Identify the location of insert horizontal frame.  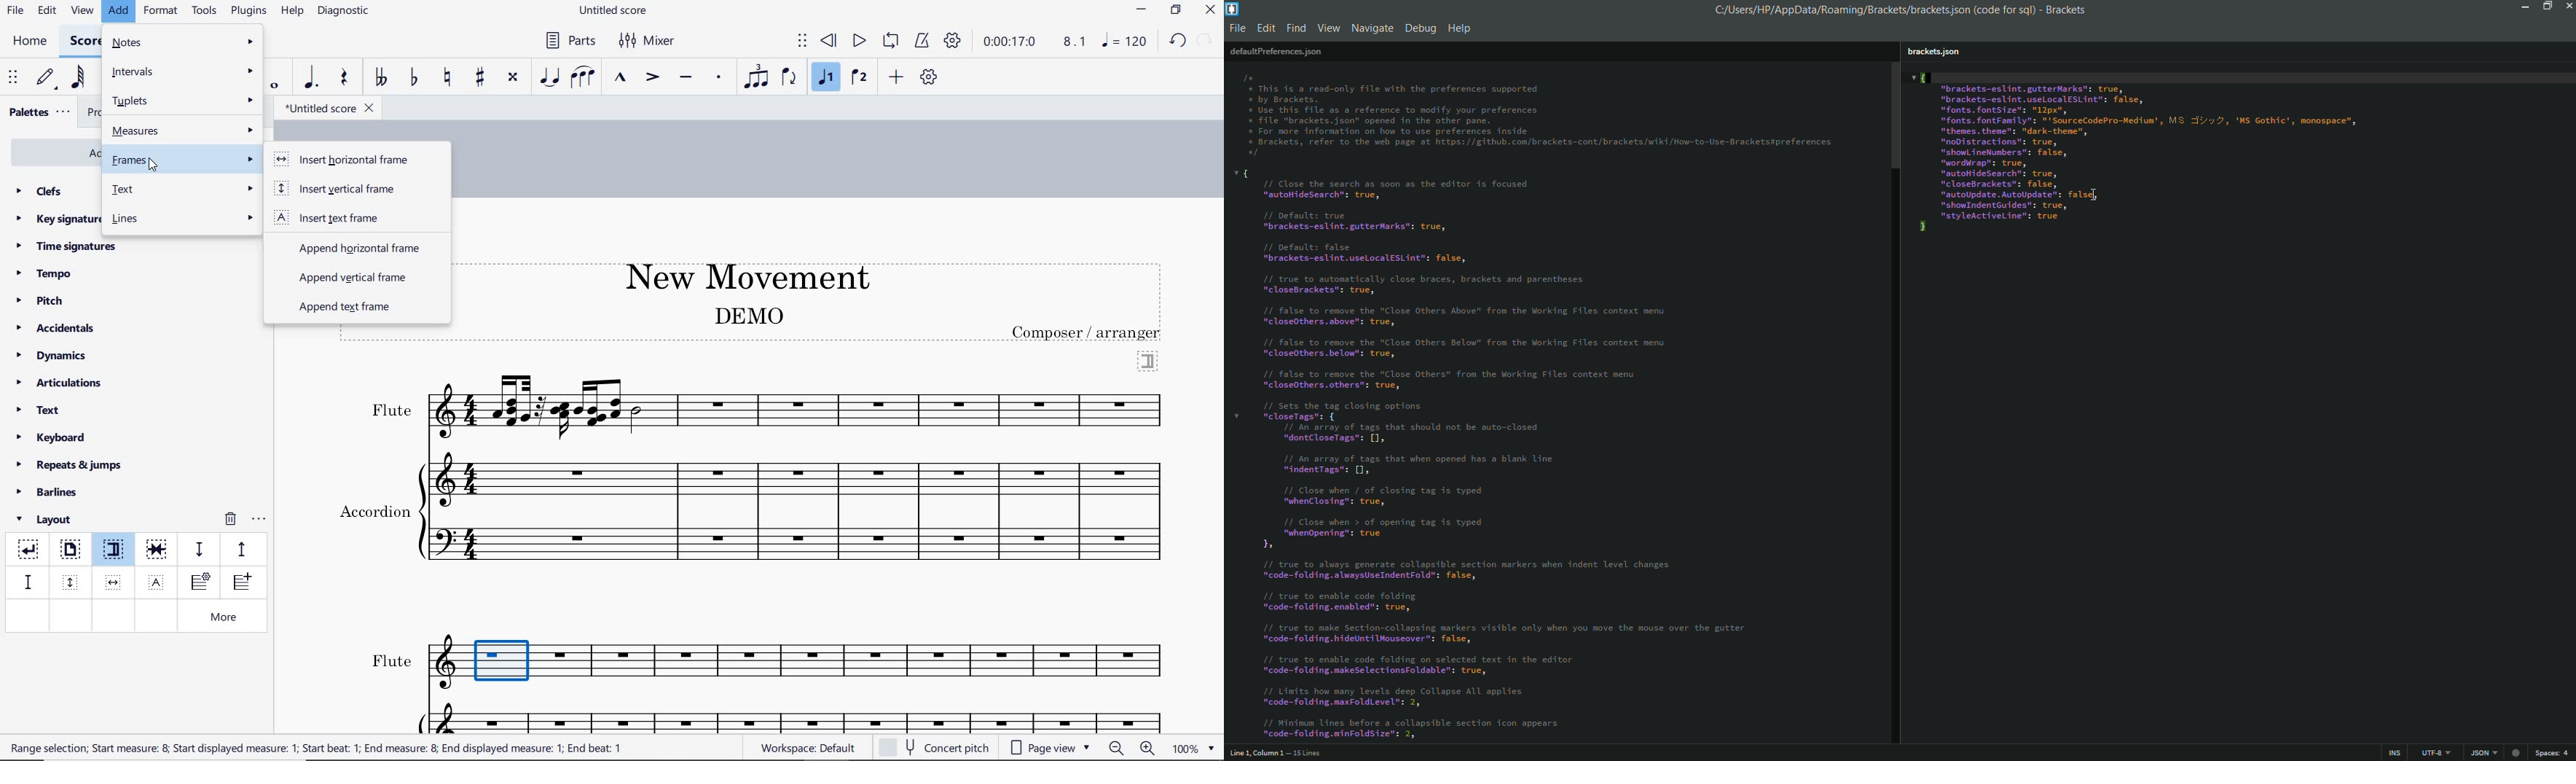
(350, 160).